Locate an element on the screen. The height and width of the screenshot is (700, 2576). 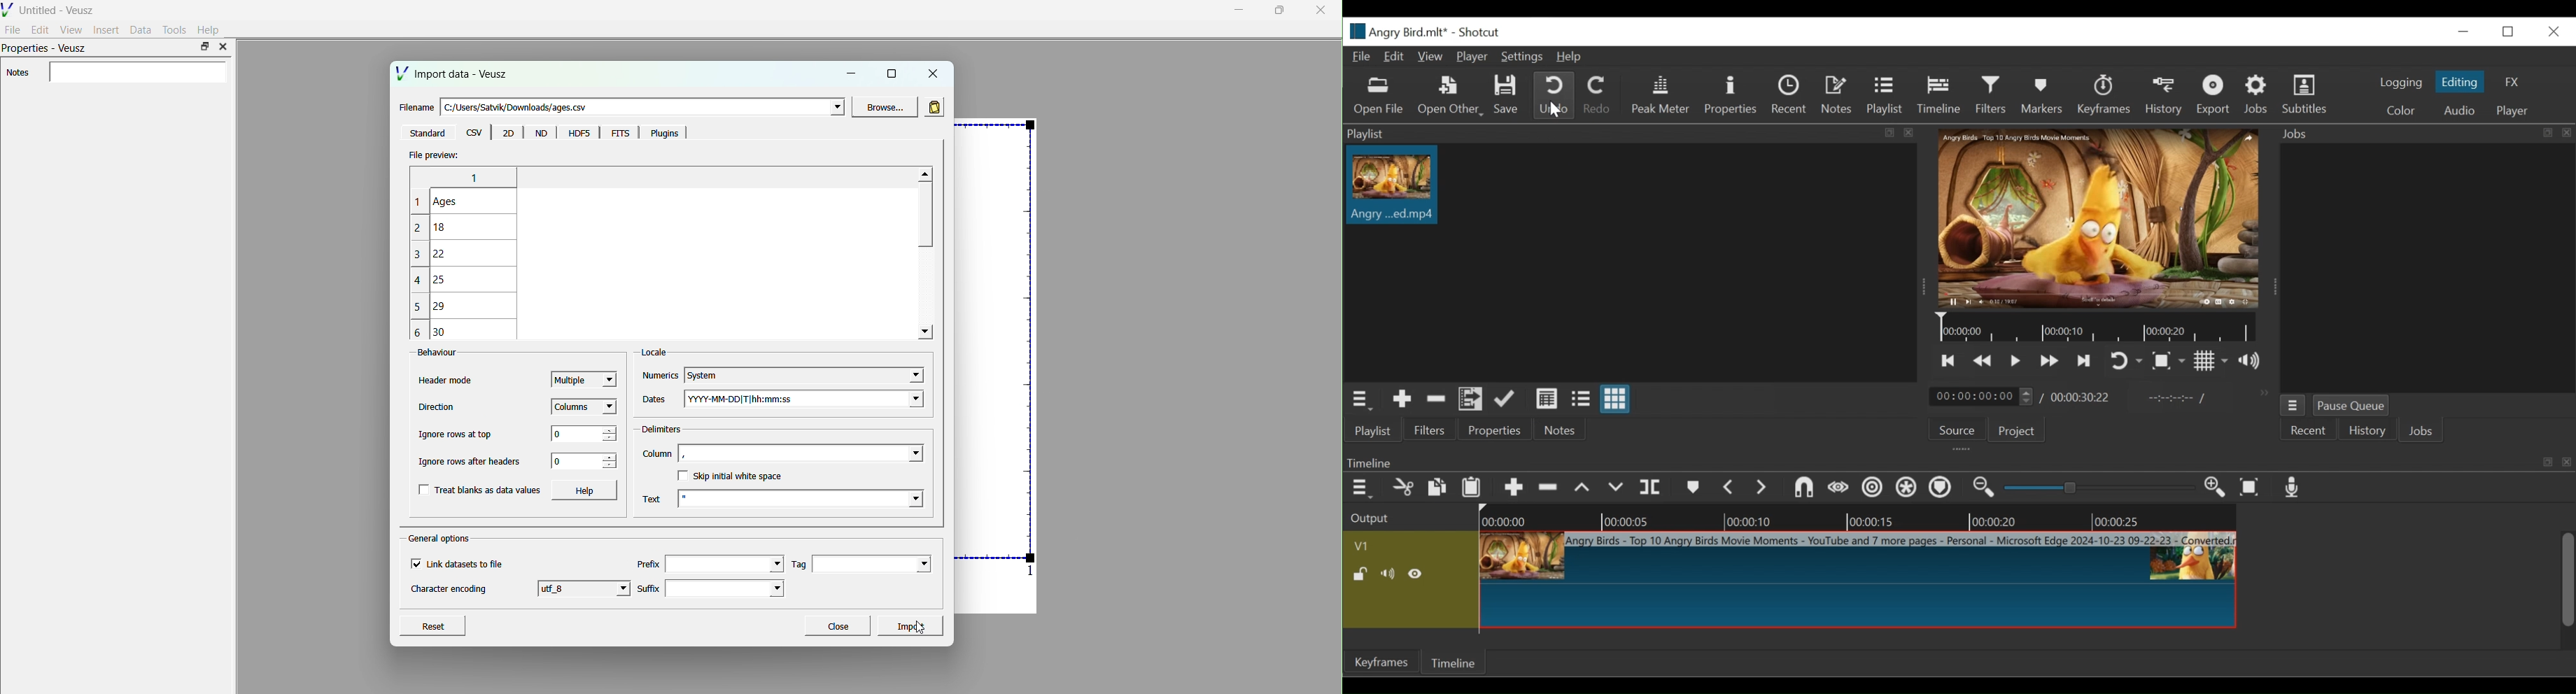
Properties is located at coordinates (1495, 429).